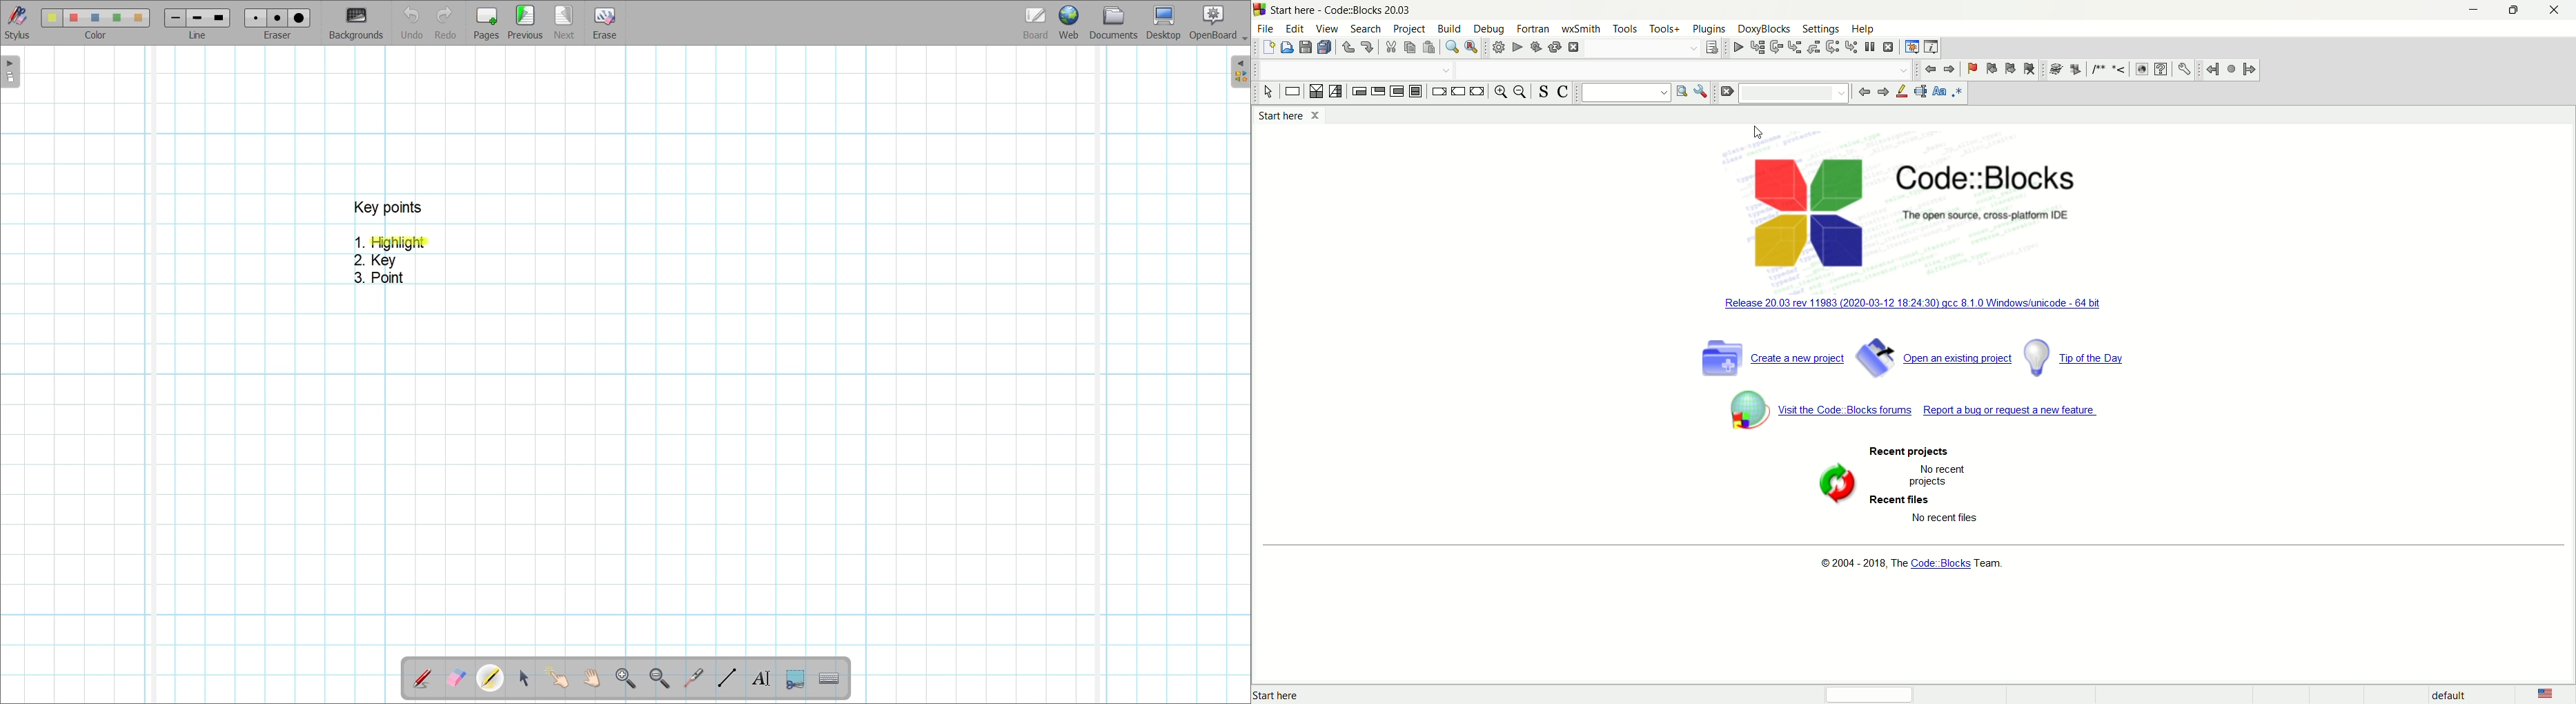  What do you see at coordinates (1948, 68) in the screenshot?
I see `jump forward` at bounding box center [1948, 68].